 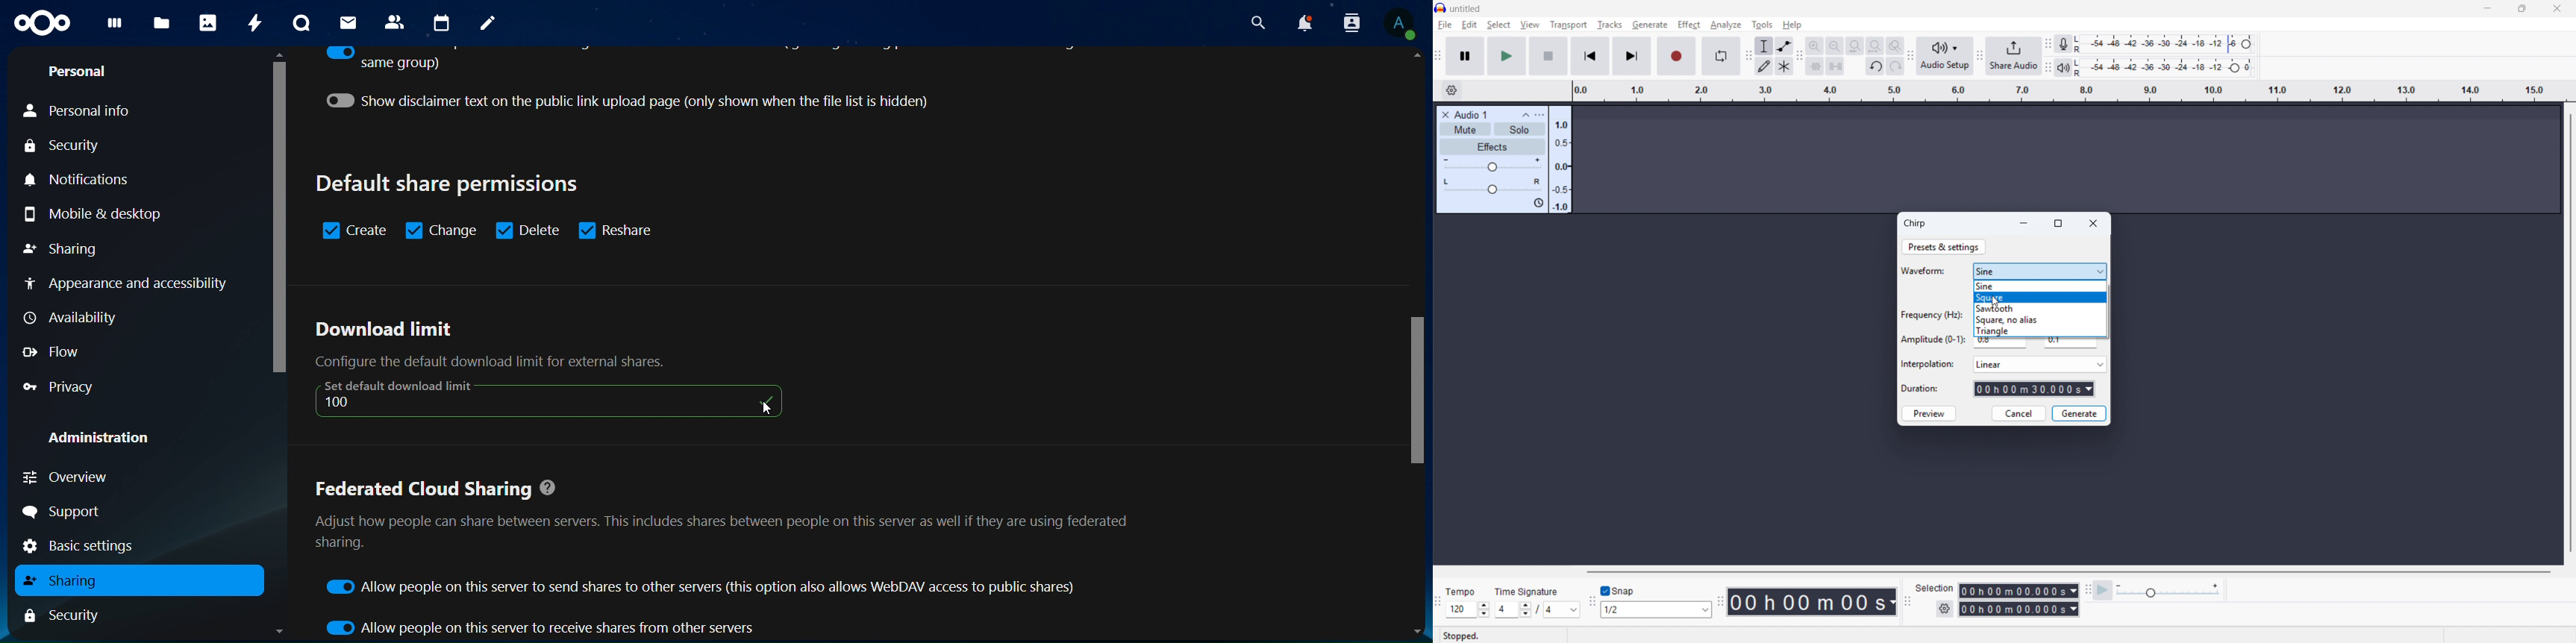 I want to click on Envelope tool, so click(x=1785, y=46).